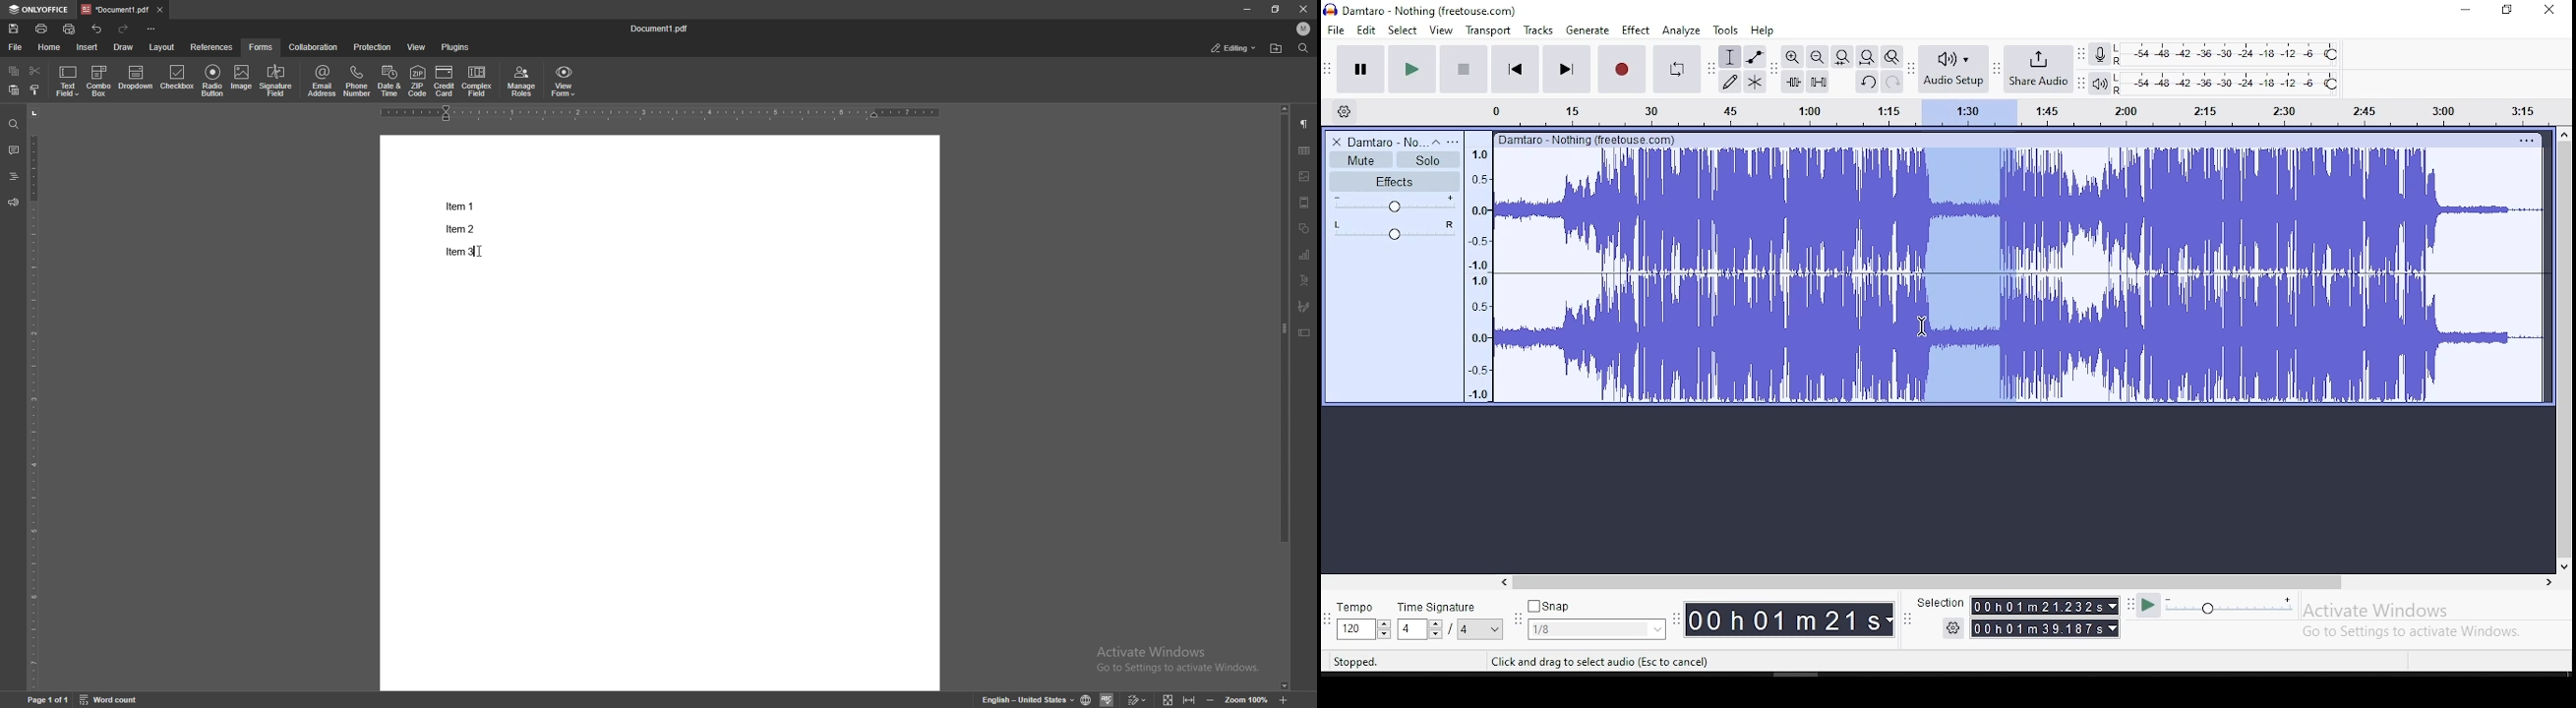  I want to click on fit selection to width, so click(1841, 55).